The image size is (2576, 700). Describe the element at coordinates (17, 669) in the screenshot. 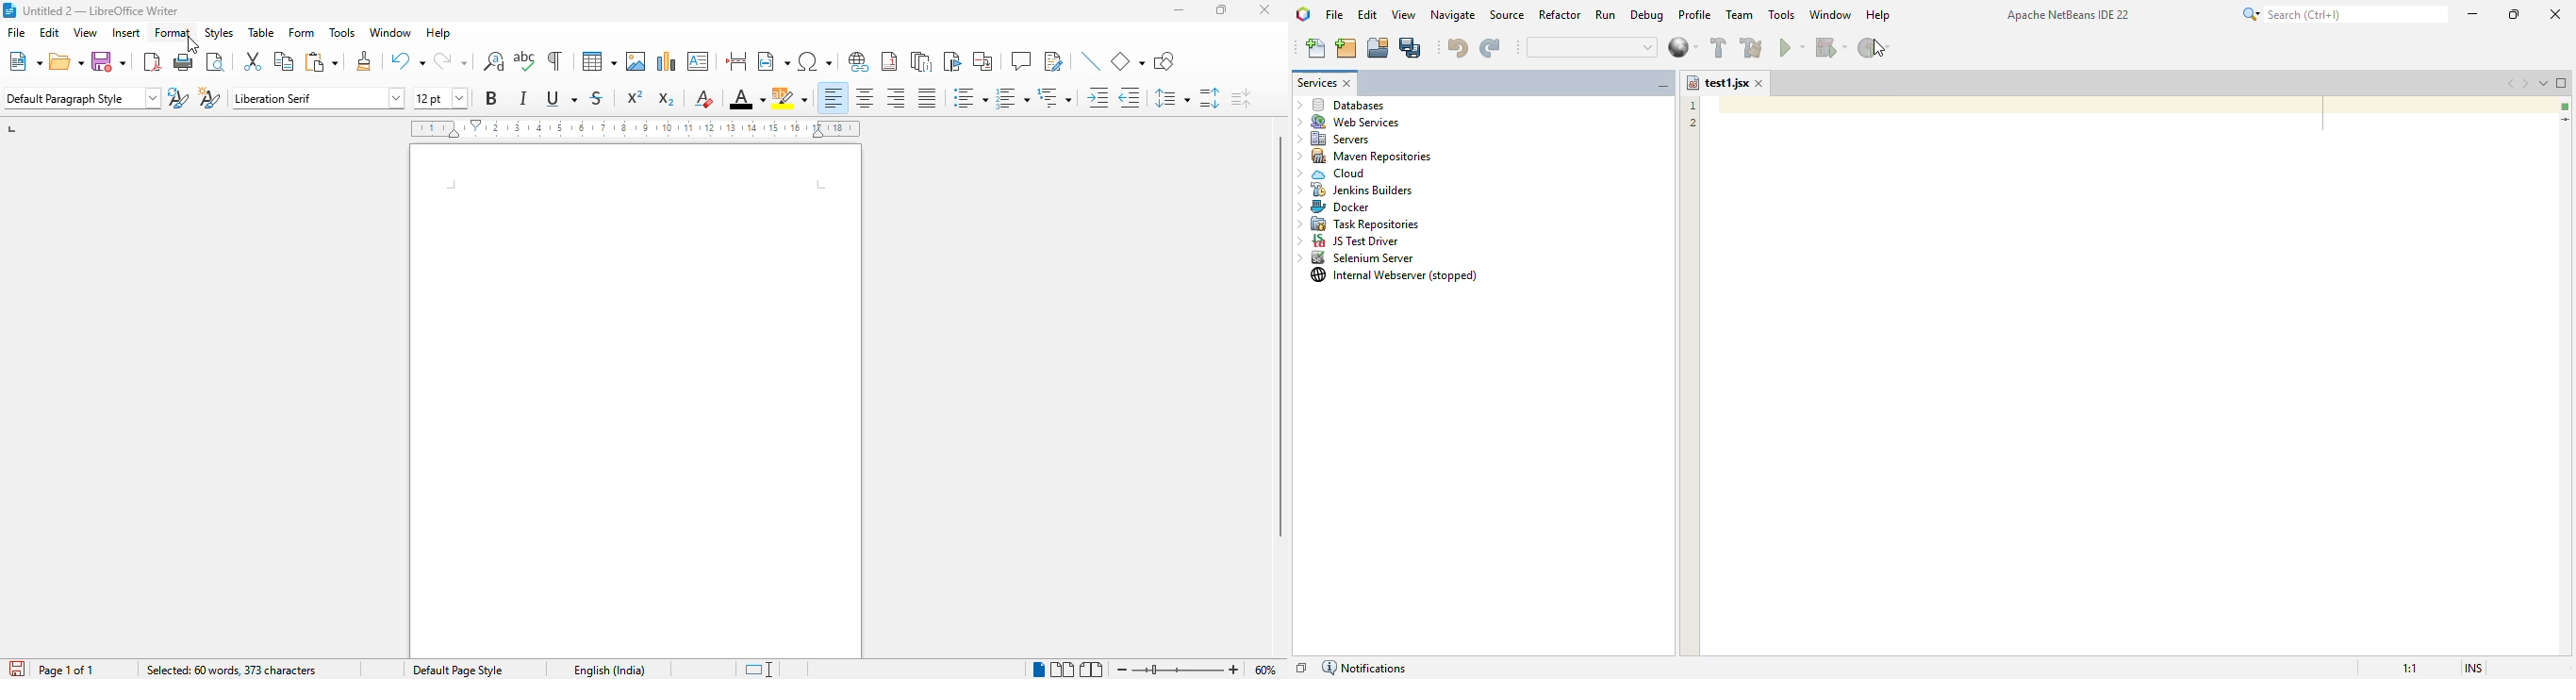

I see `click to save the document` at that location.